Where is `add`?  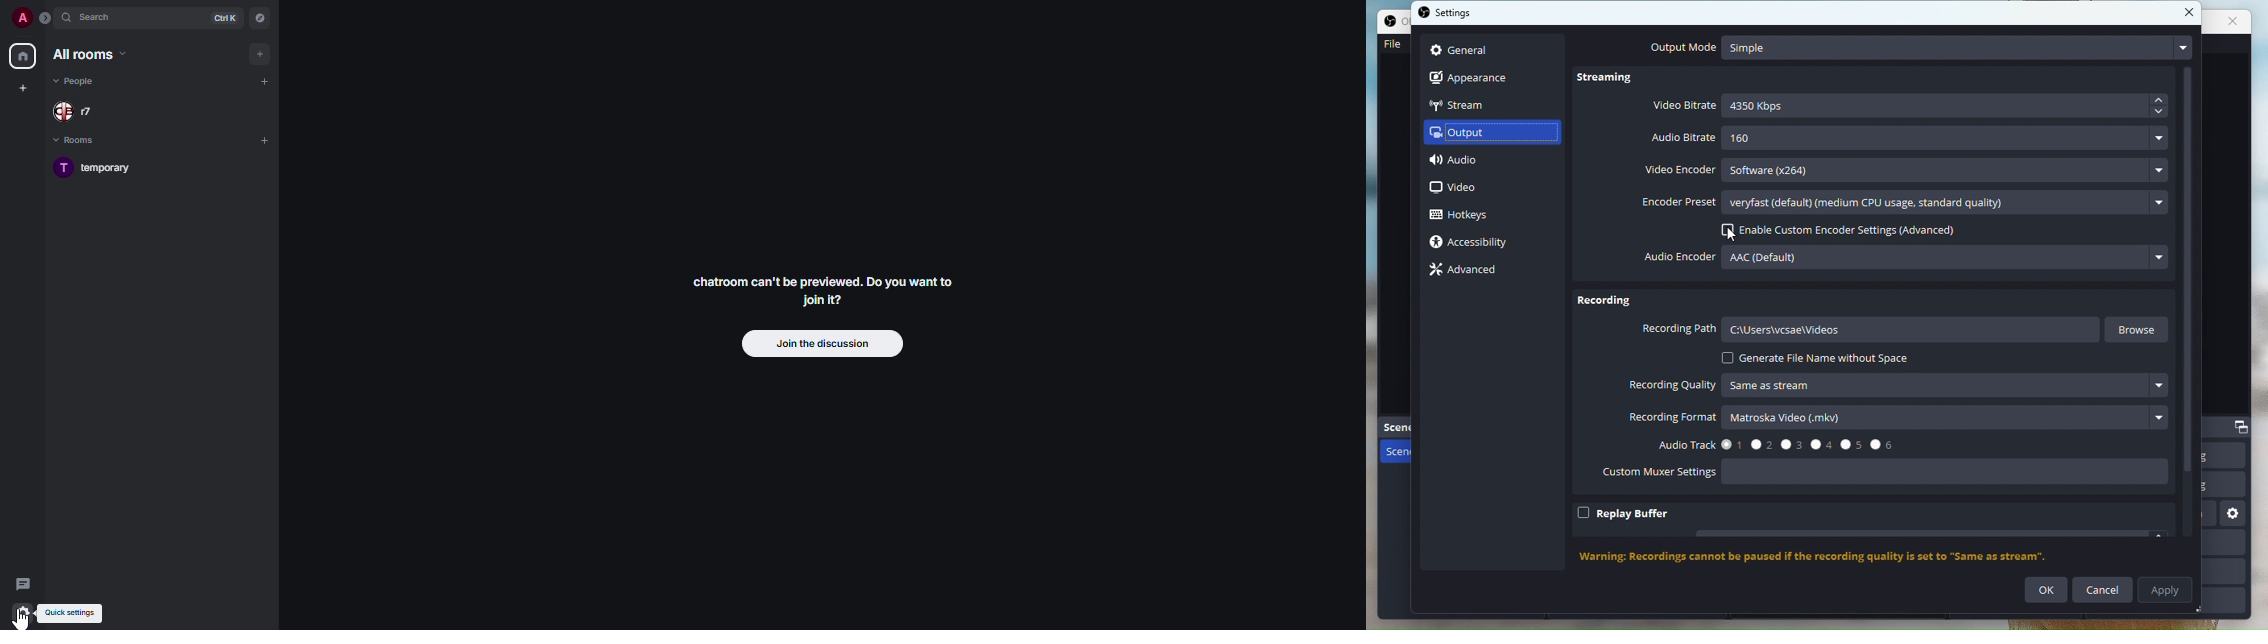
add is located at coordinates (266, 140).